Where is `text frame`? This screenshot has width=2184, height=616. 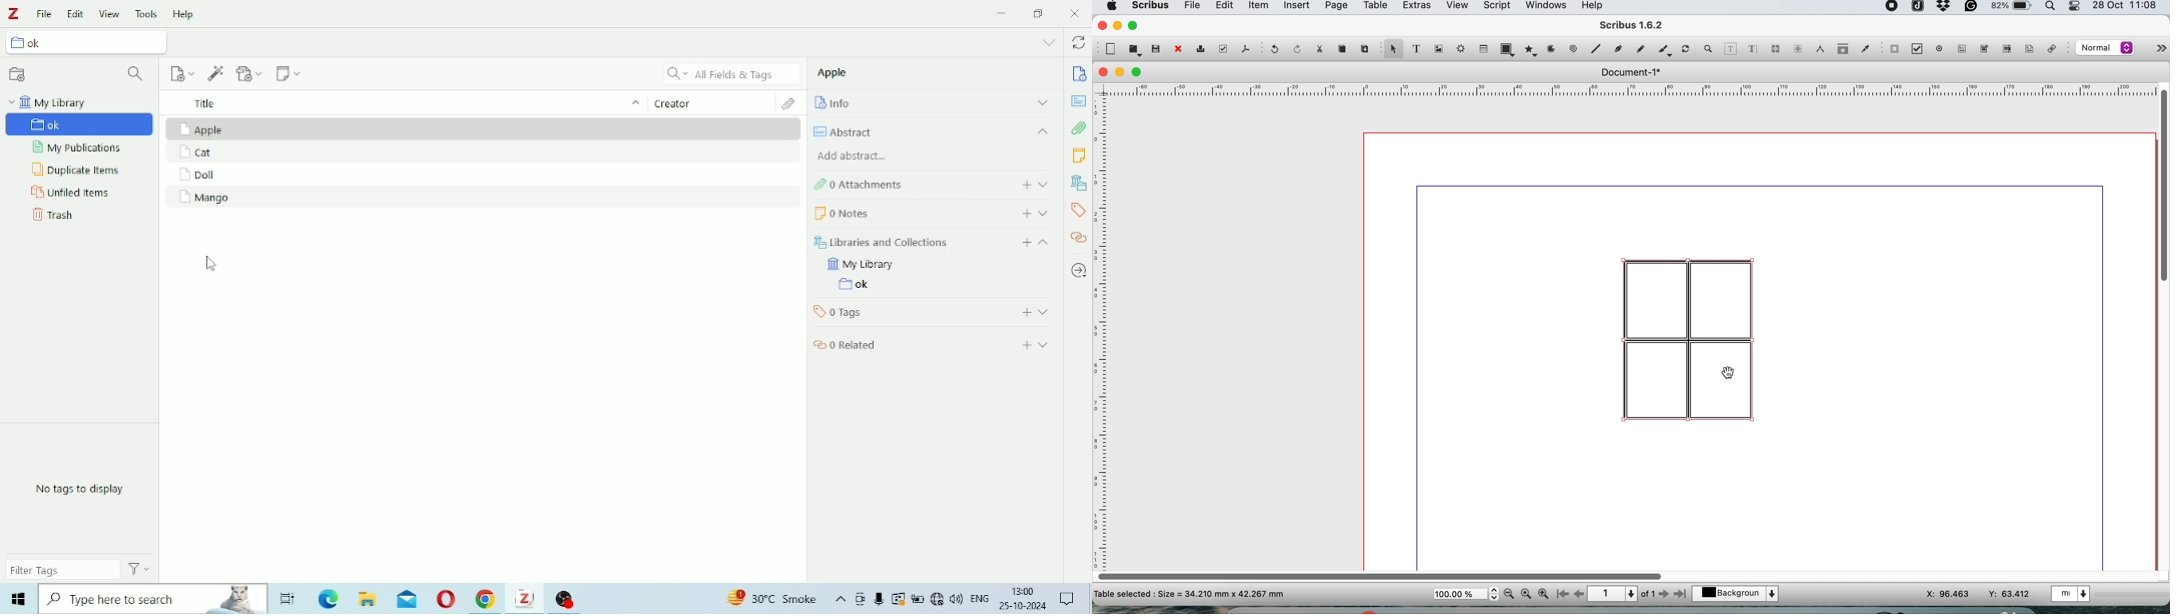 text frame is located at coordinates (1415, 50).